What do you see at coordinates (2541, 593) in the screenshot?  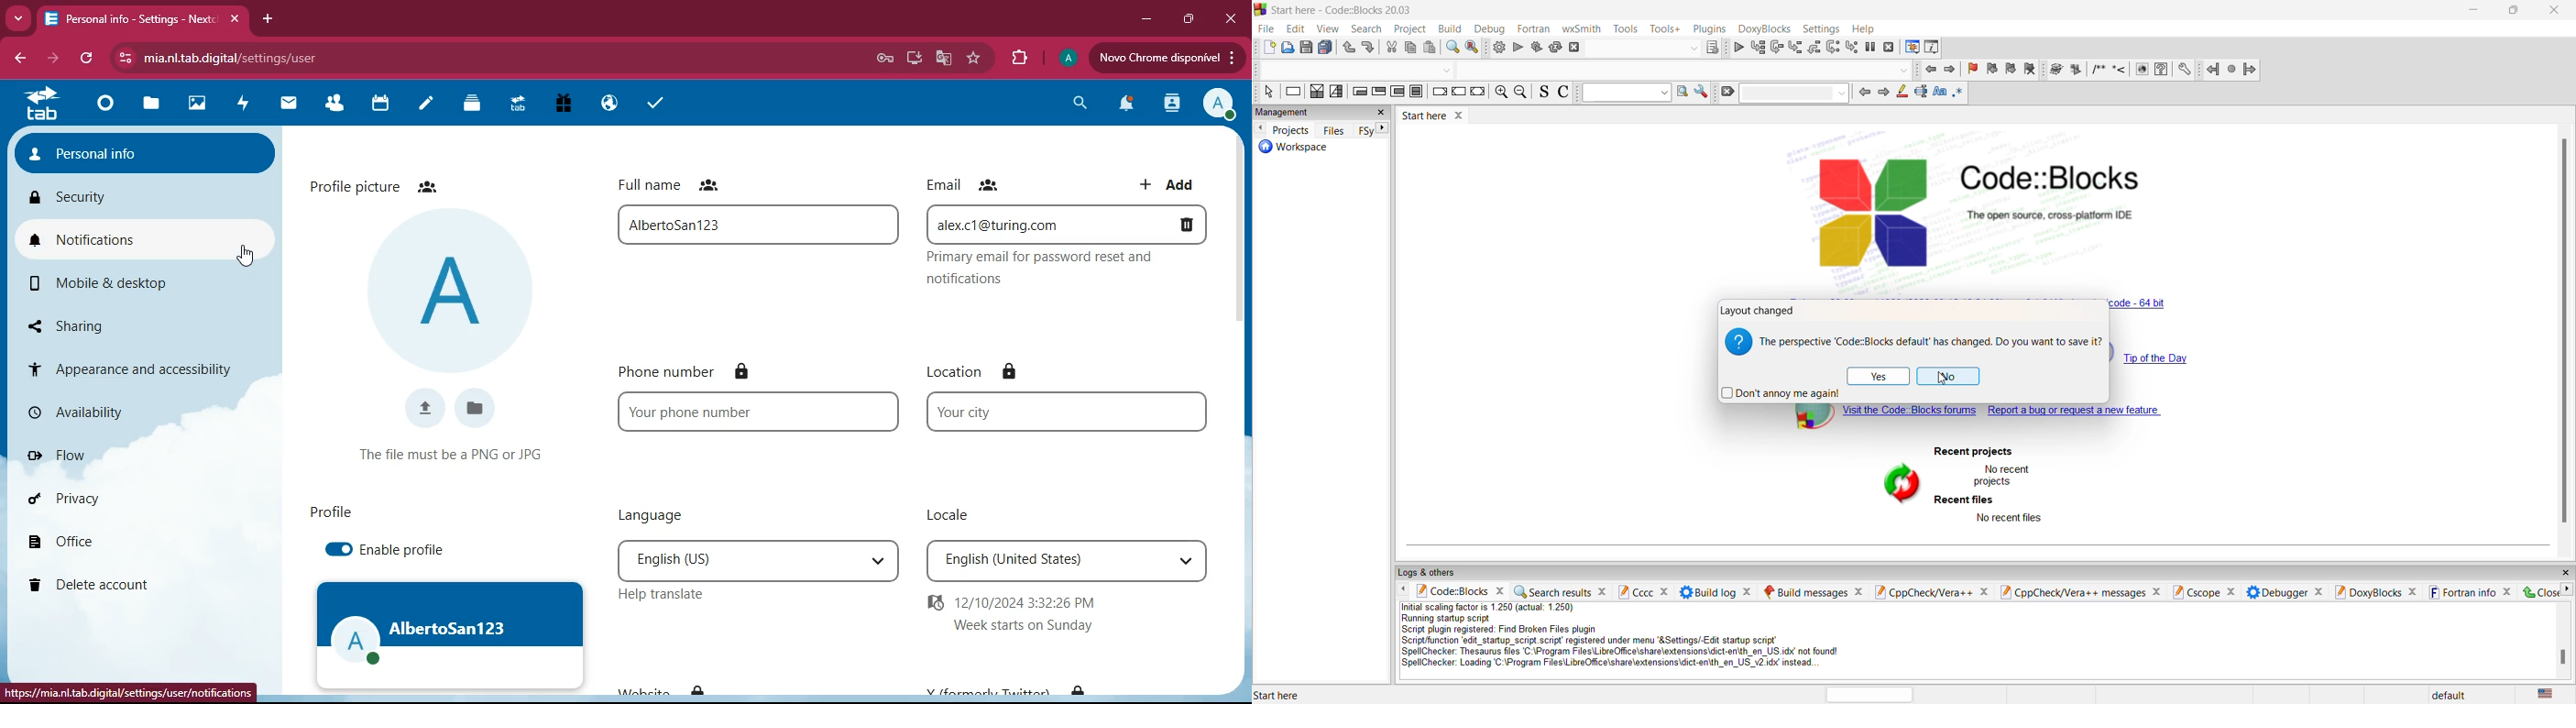 I see `close` at bounding box center [2541, 593].